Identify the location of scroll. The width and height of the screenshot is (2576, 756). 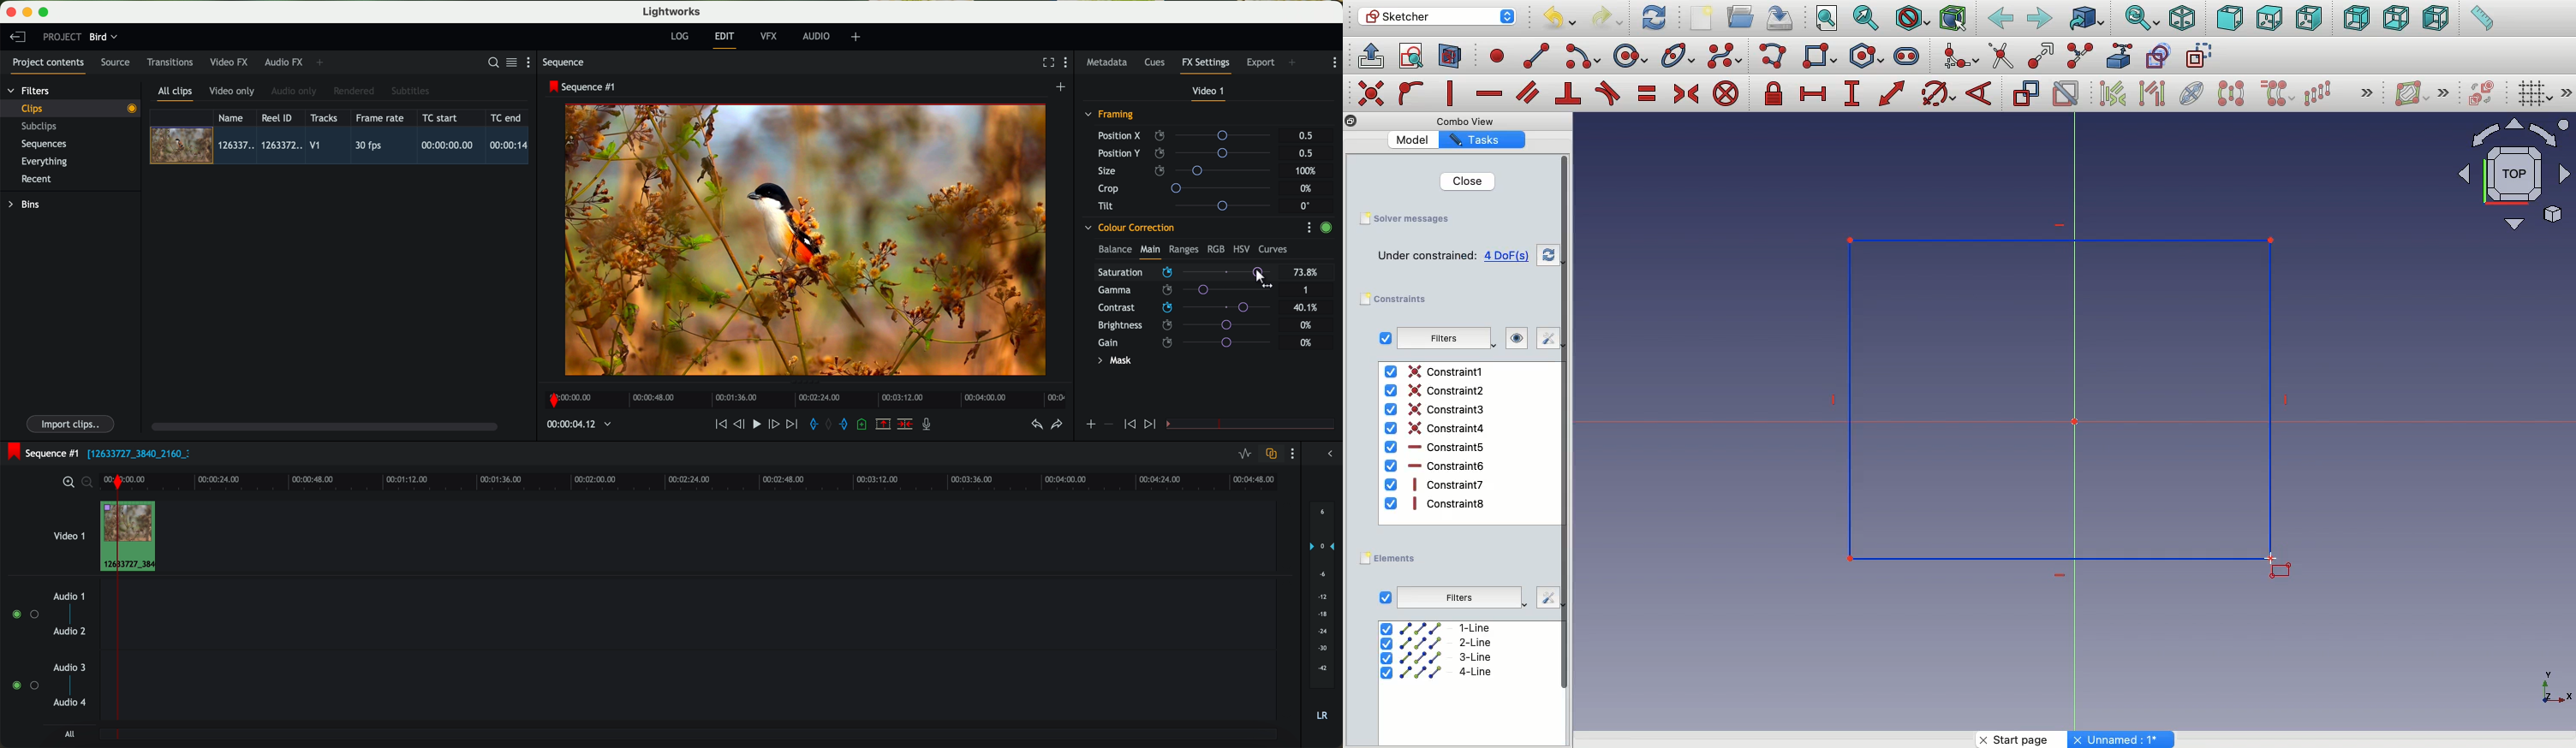
(1566, 449).